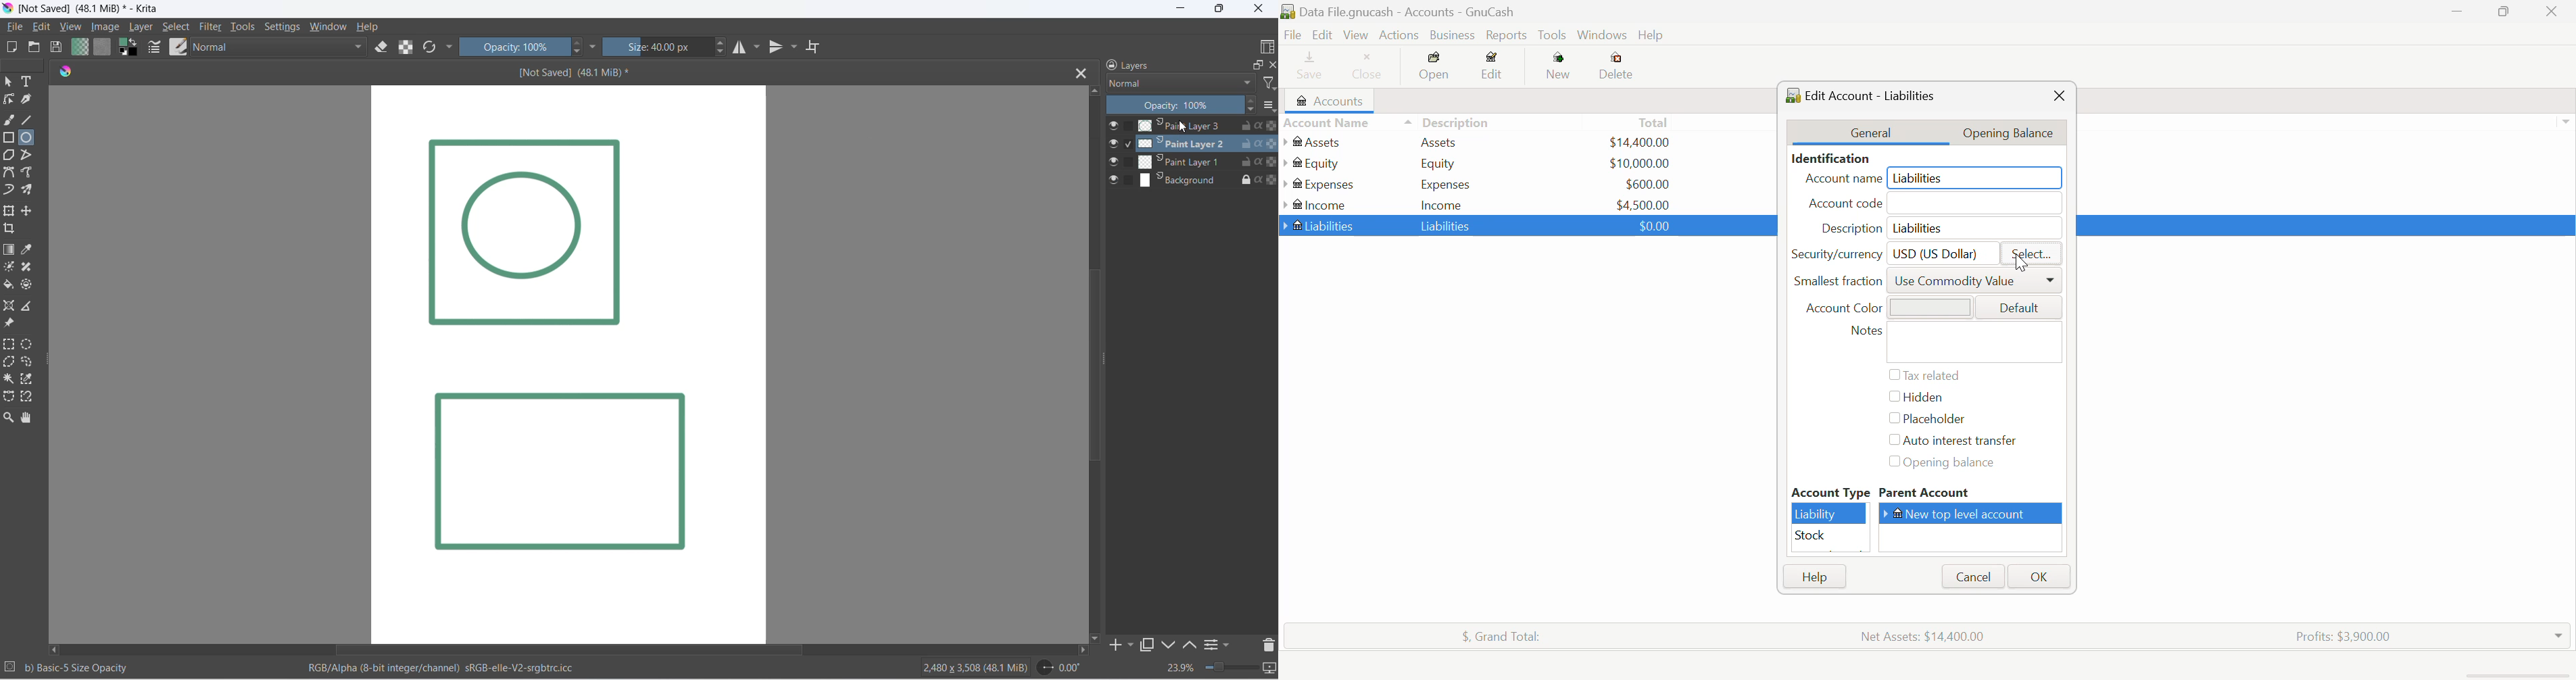  What do you see at coordinates (11, 325) in the screenshot?
I see `reference image tool` at bounding box center [11, 325].